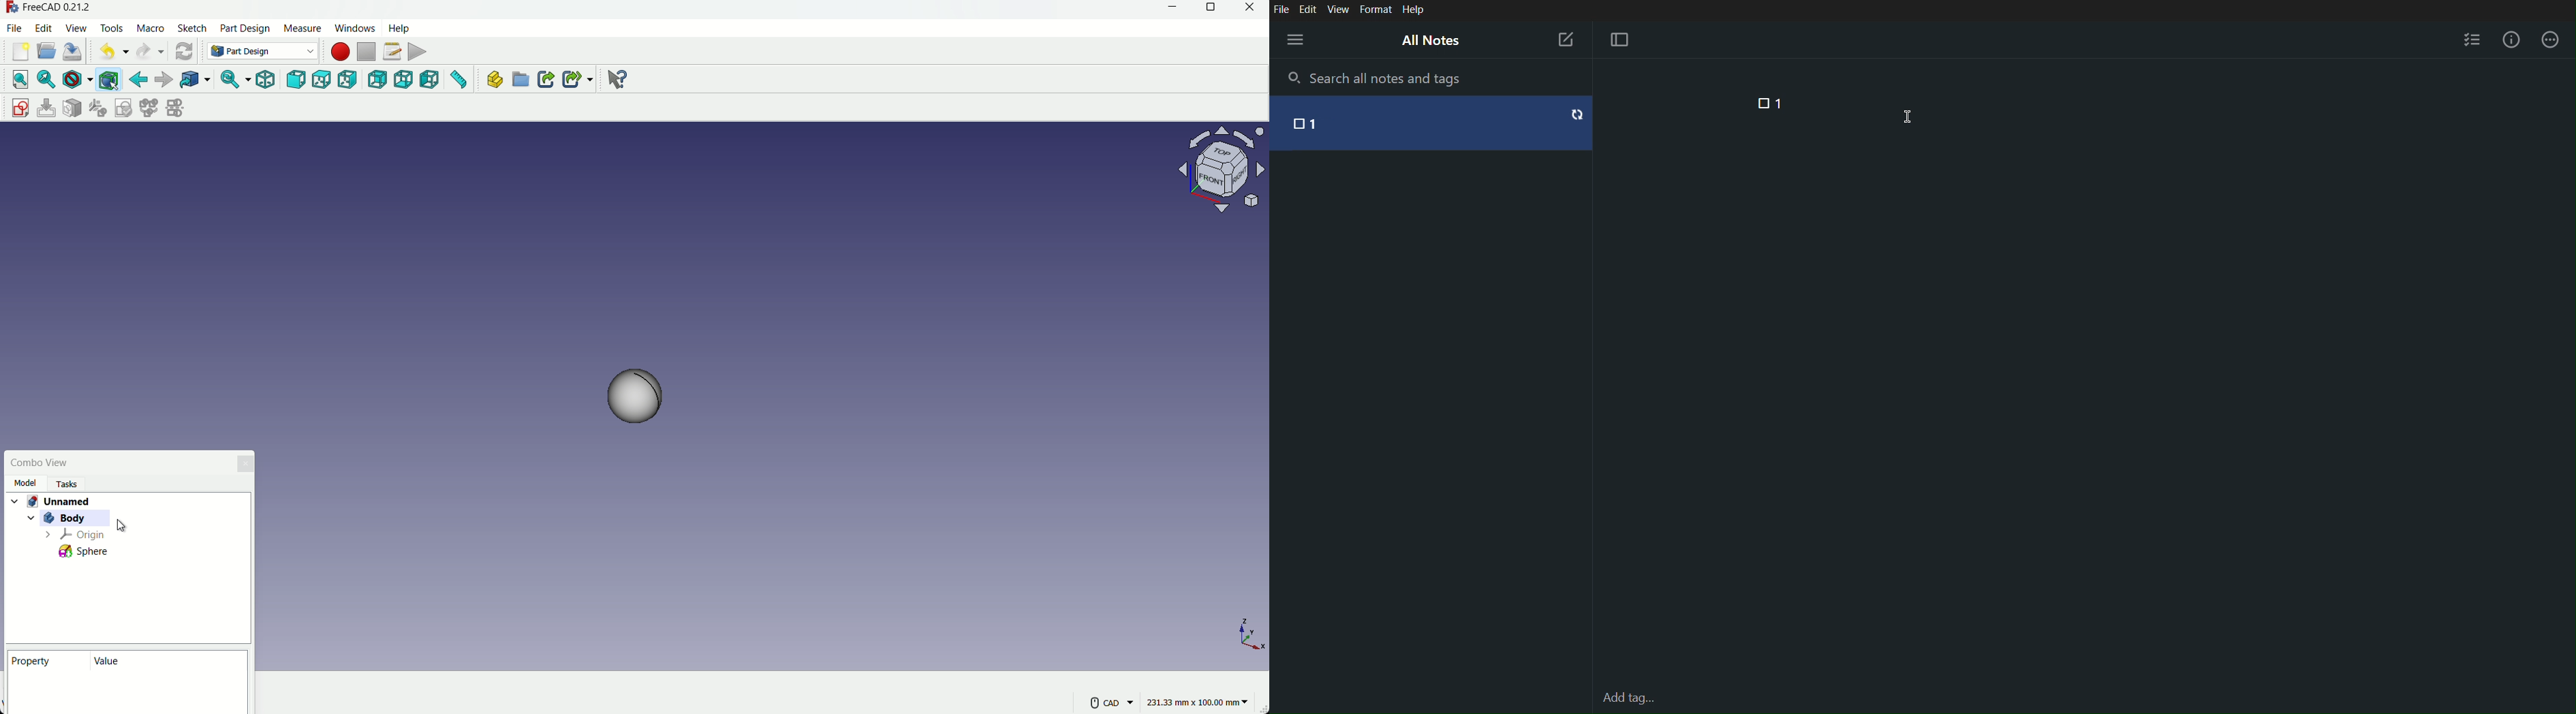 This screenshot has width=2576, height=728. I want to click on file menu, so click(15, 28).